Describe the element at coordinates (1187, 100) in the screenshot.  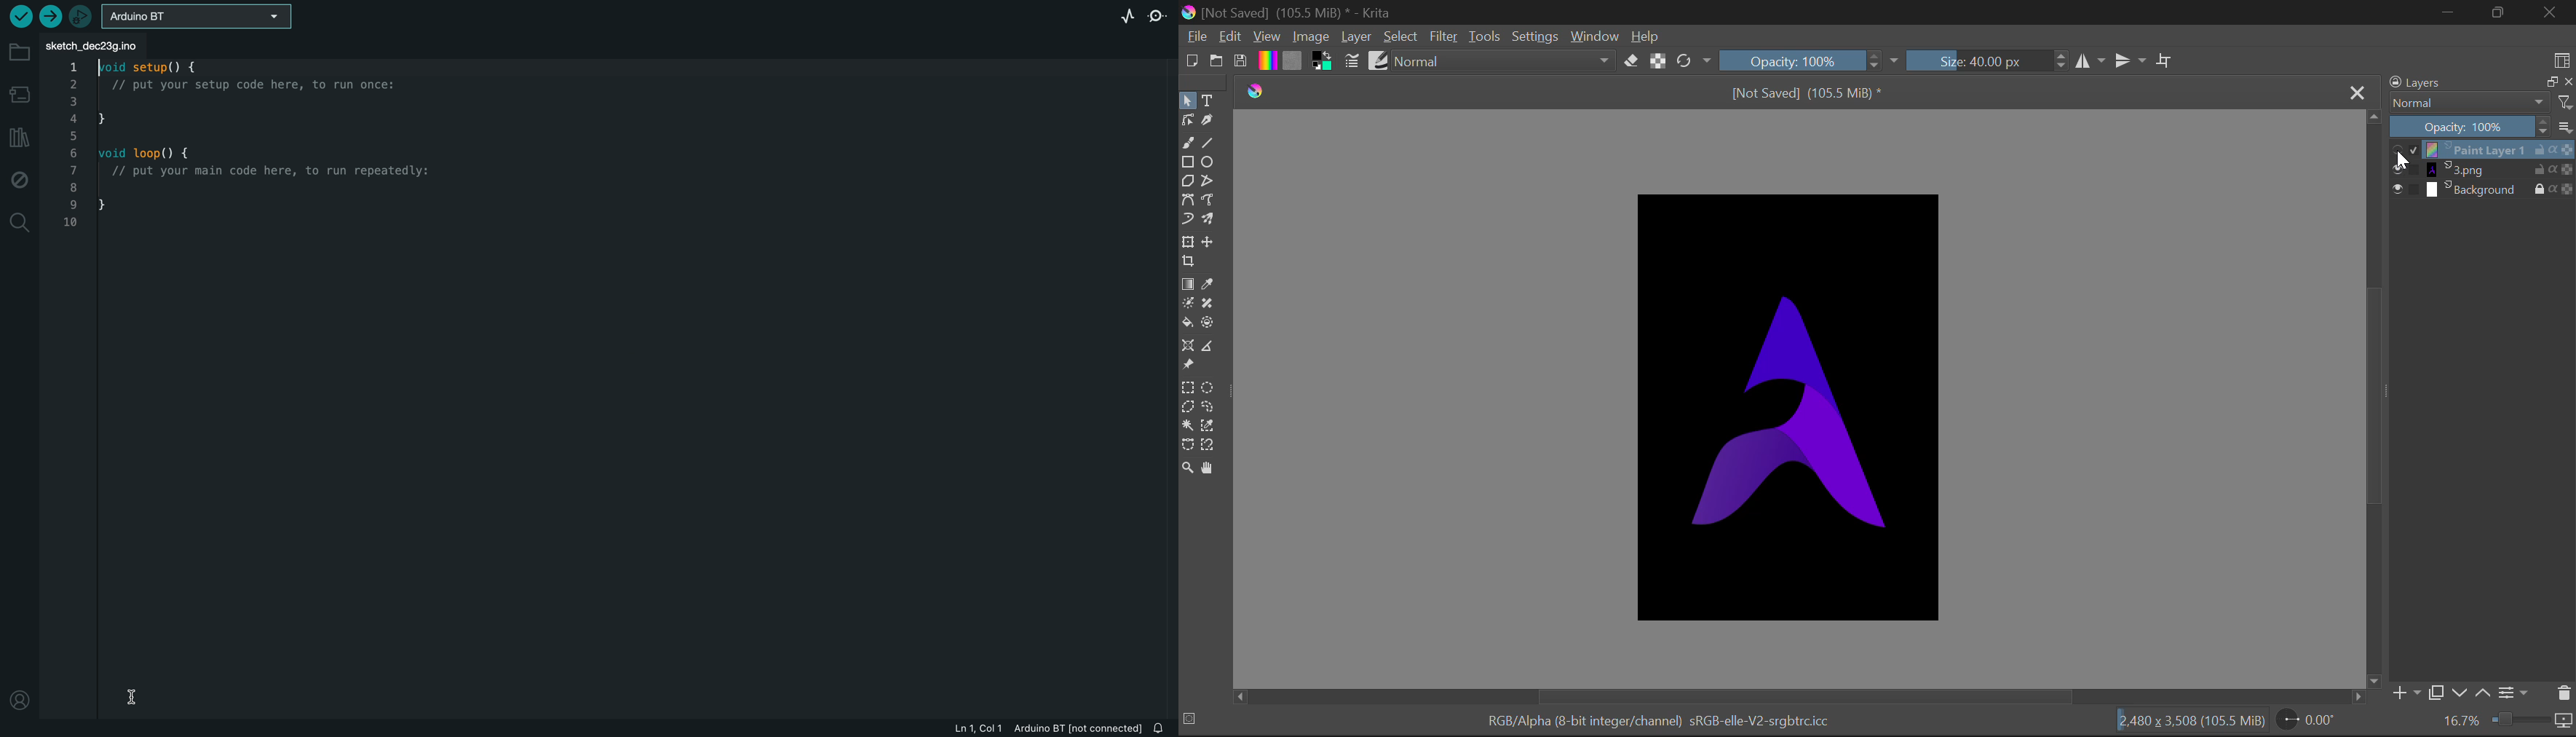
I see `Select` at that location.